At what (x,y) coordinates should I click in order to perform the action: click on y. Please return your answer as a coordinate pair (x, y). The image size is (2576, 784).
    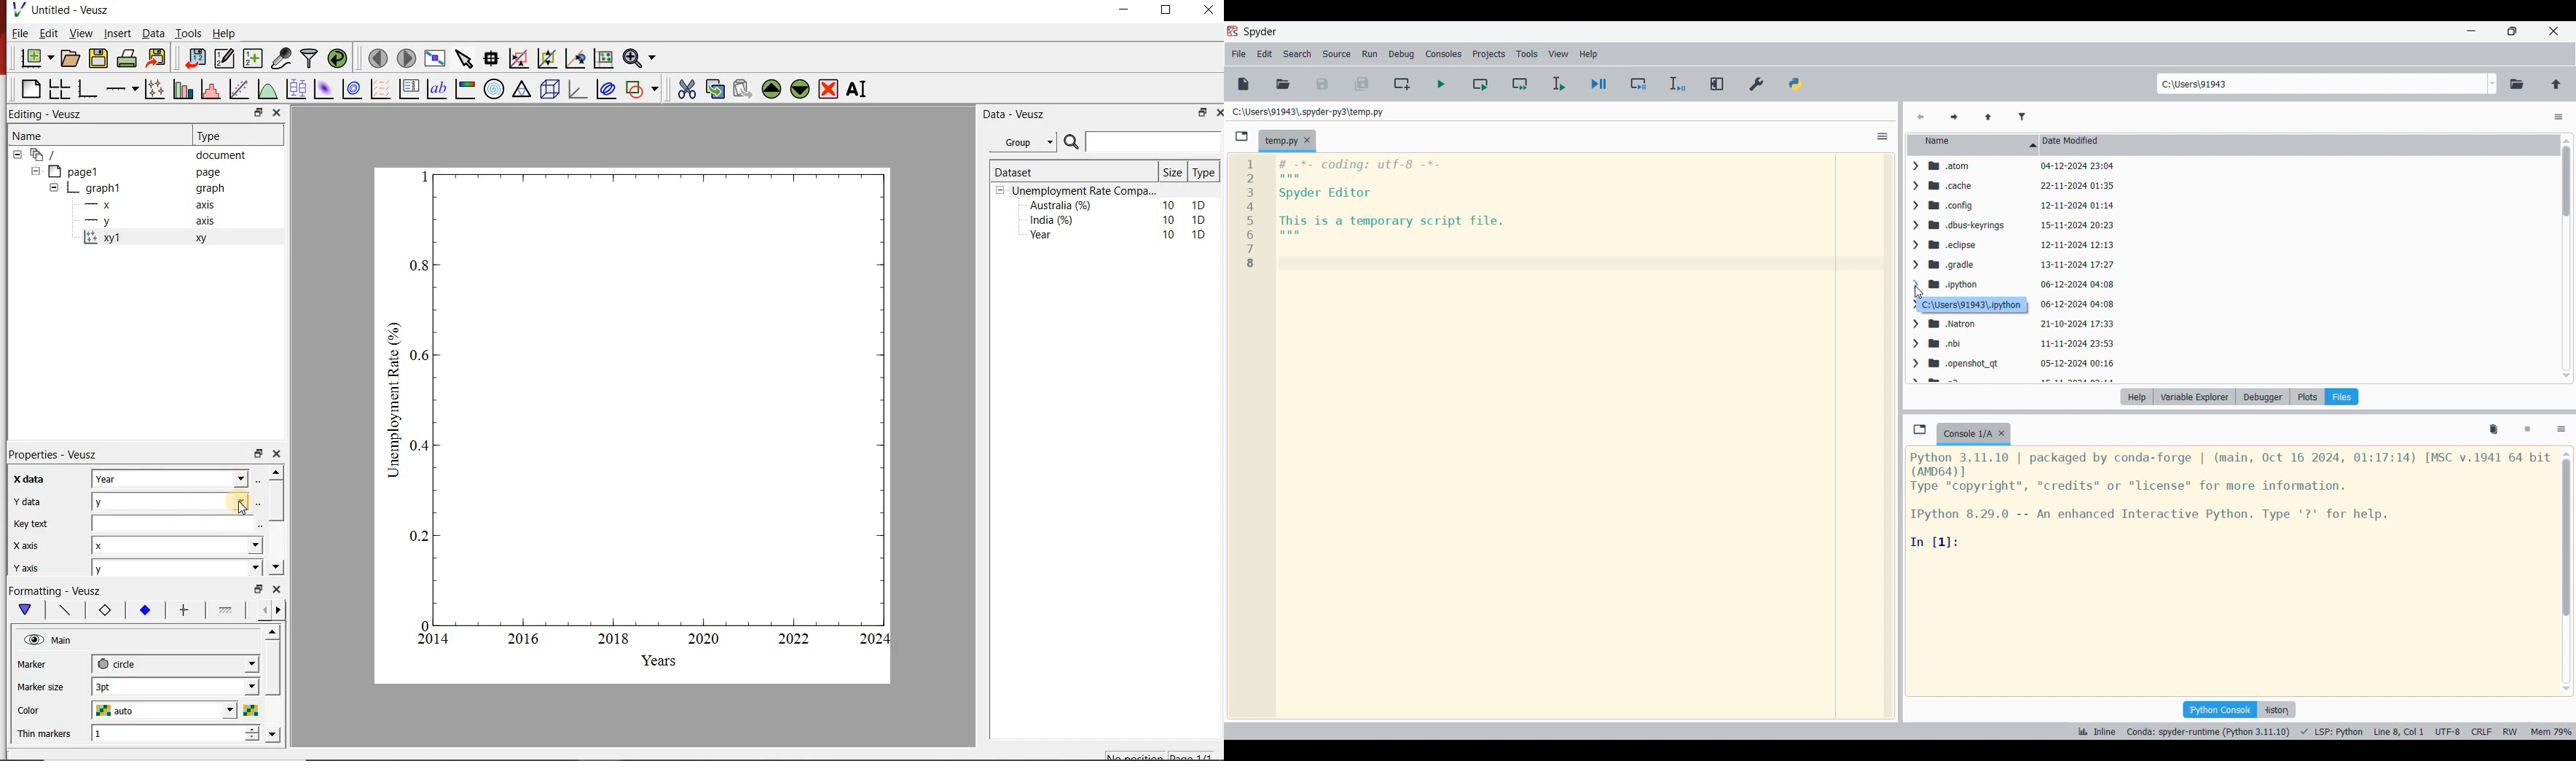
    Looking at the image, I should click on (175, 500).